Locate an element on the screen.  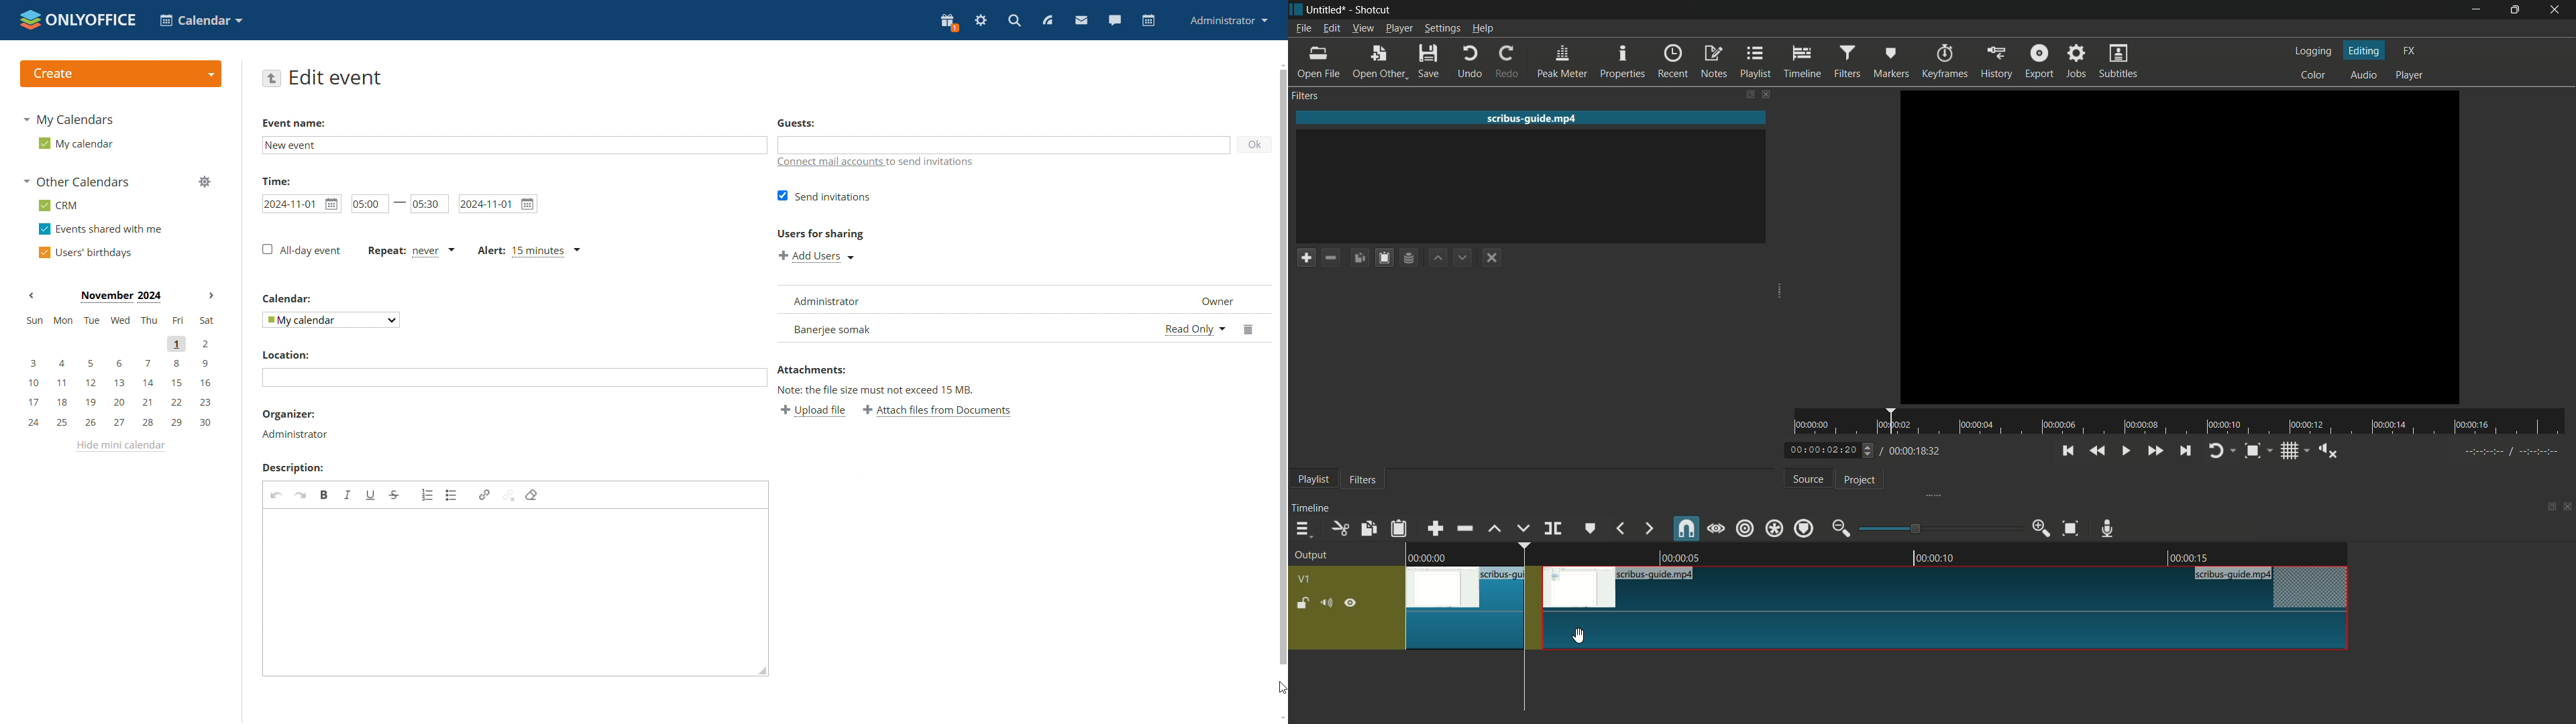
Time is located at coordinates (277, 180).